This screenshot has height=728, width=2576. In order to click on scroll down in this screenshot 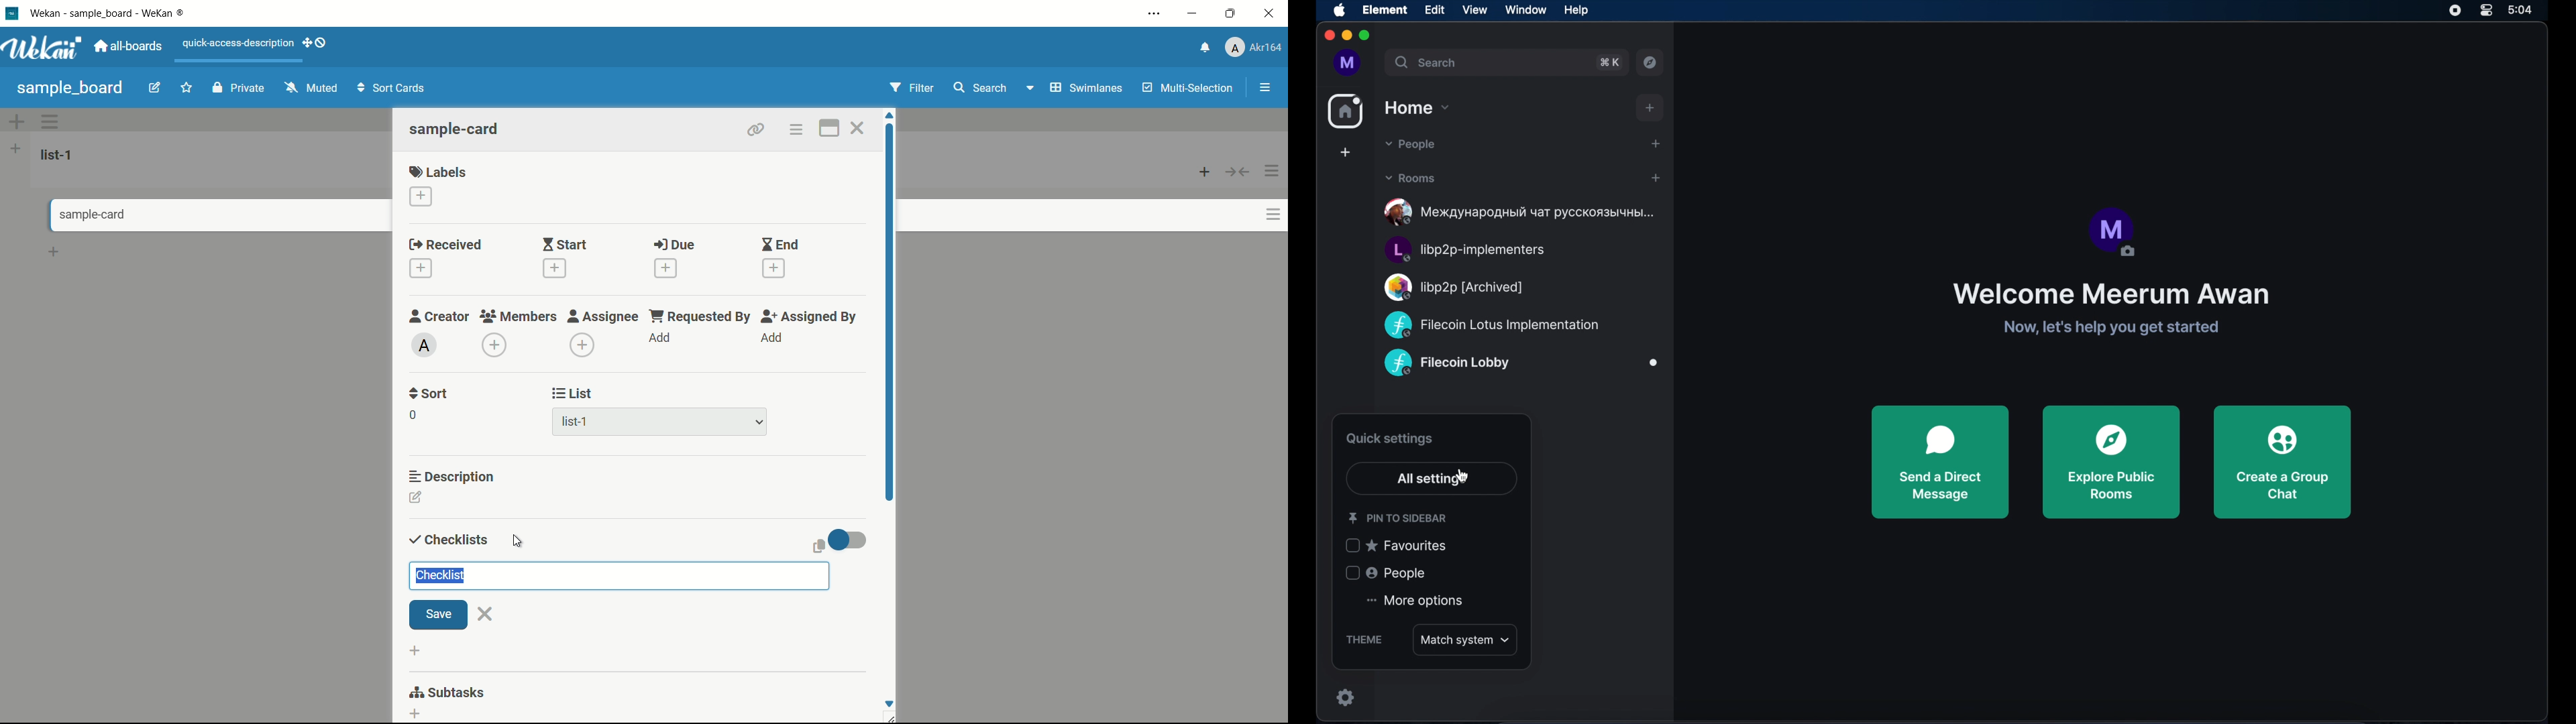, I will do `click(888, 703)`.